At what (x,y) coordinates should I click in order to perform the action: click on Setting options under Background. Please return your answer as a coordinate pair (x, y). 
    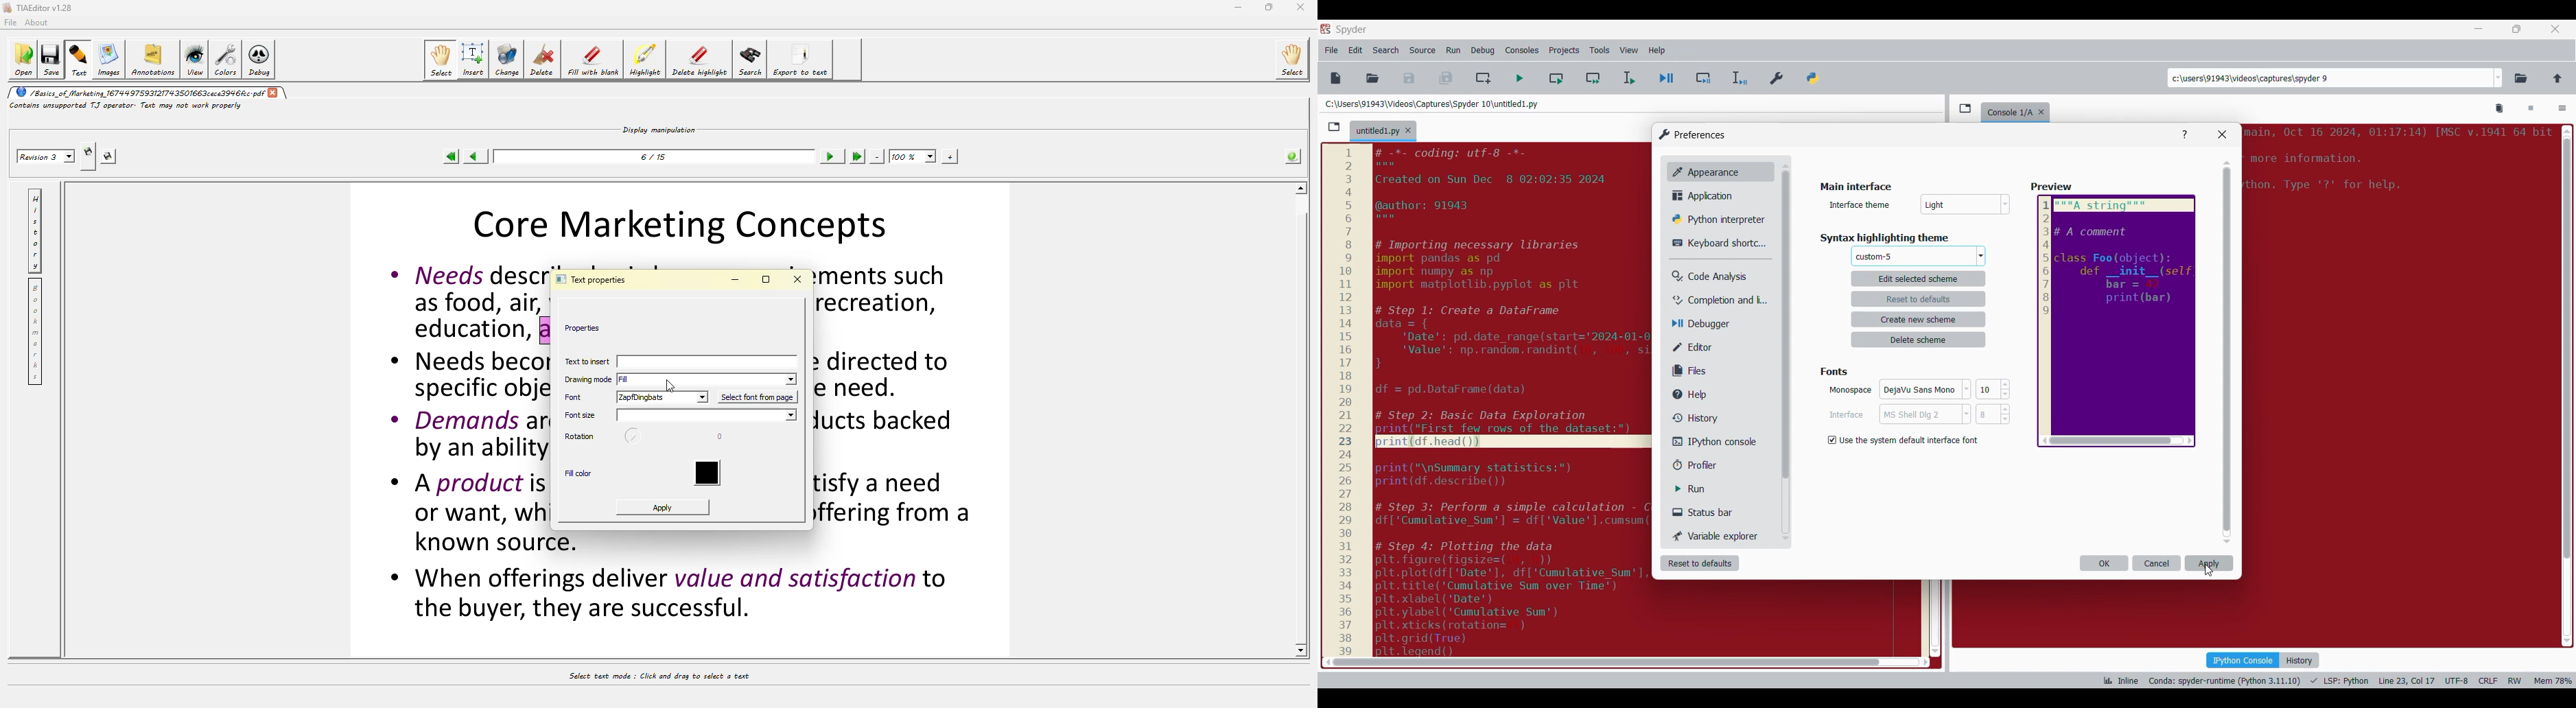
    Looking at the image, I should click on (1906, 439).